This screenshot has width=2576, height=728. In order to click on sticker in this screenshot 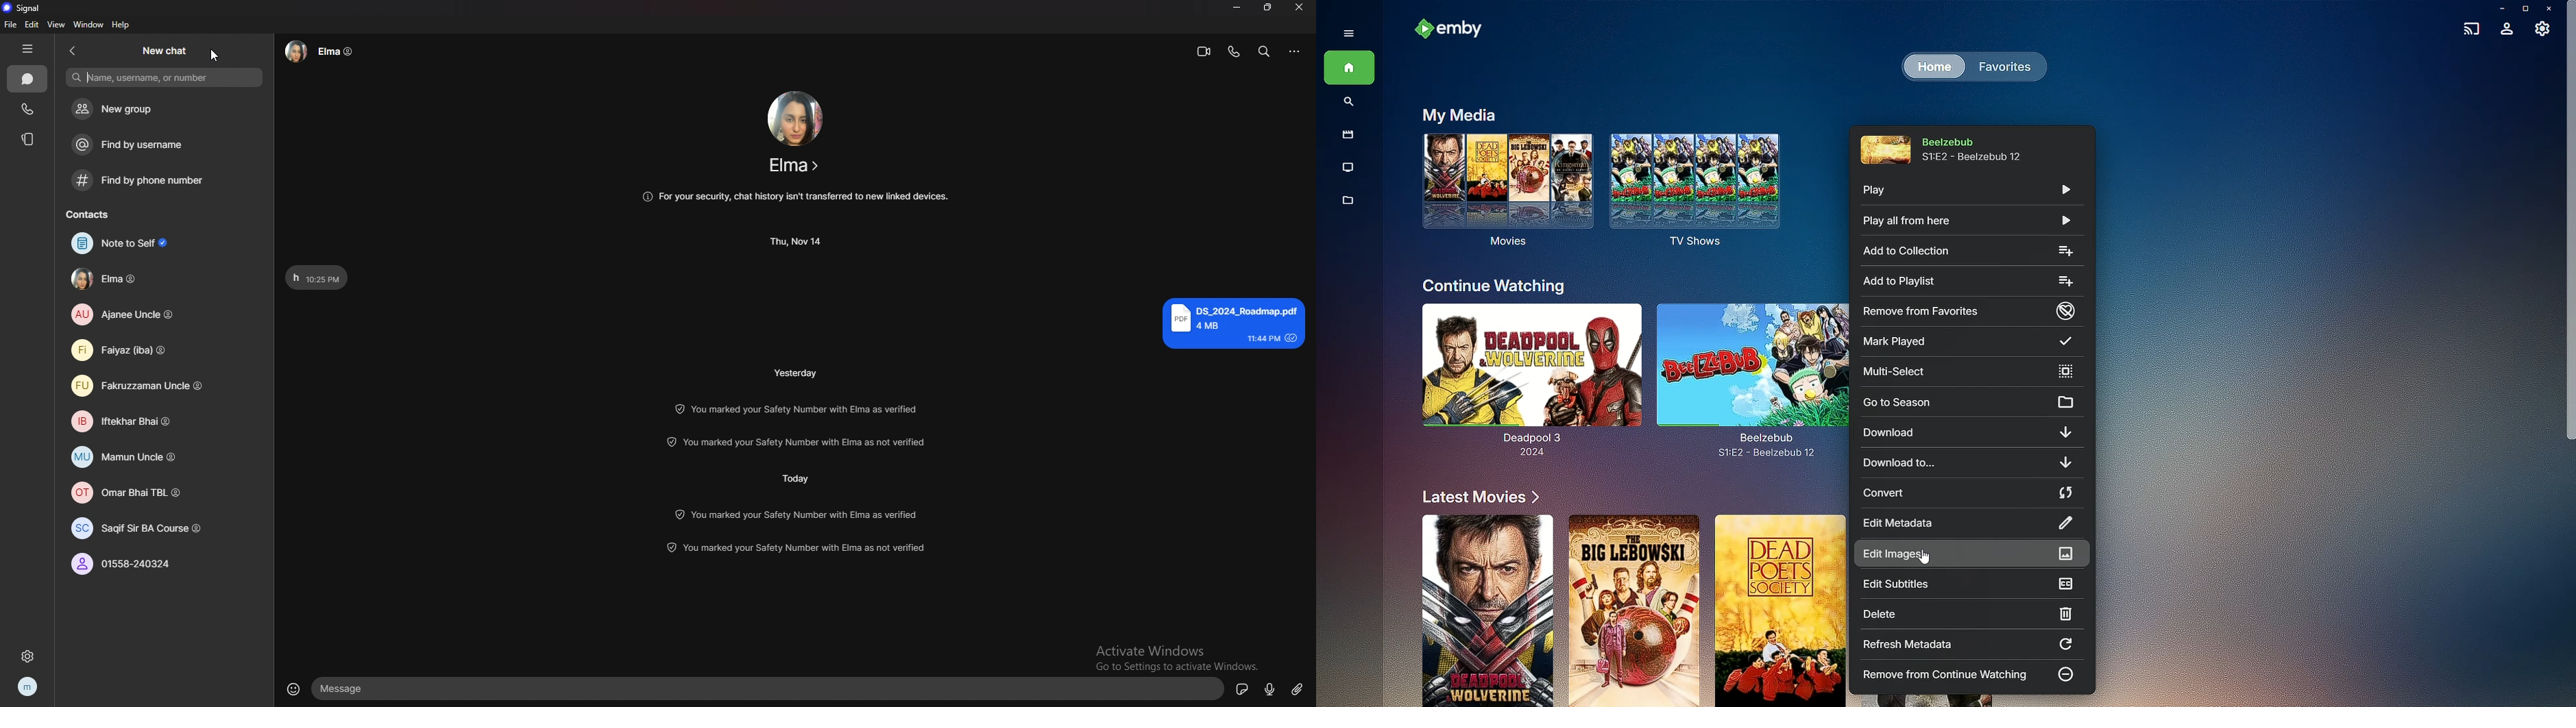, I will do `click(1243, 689)`.